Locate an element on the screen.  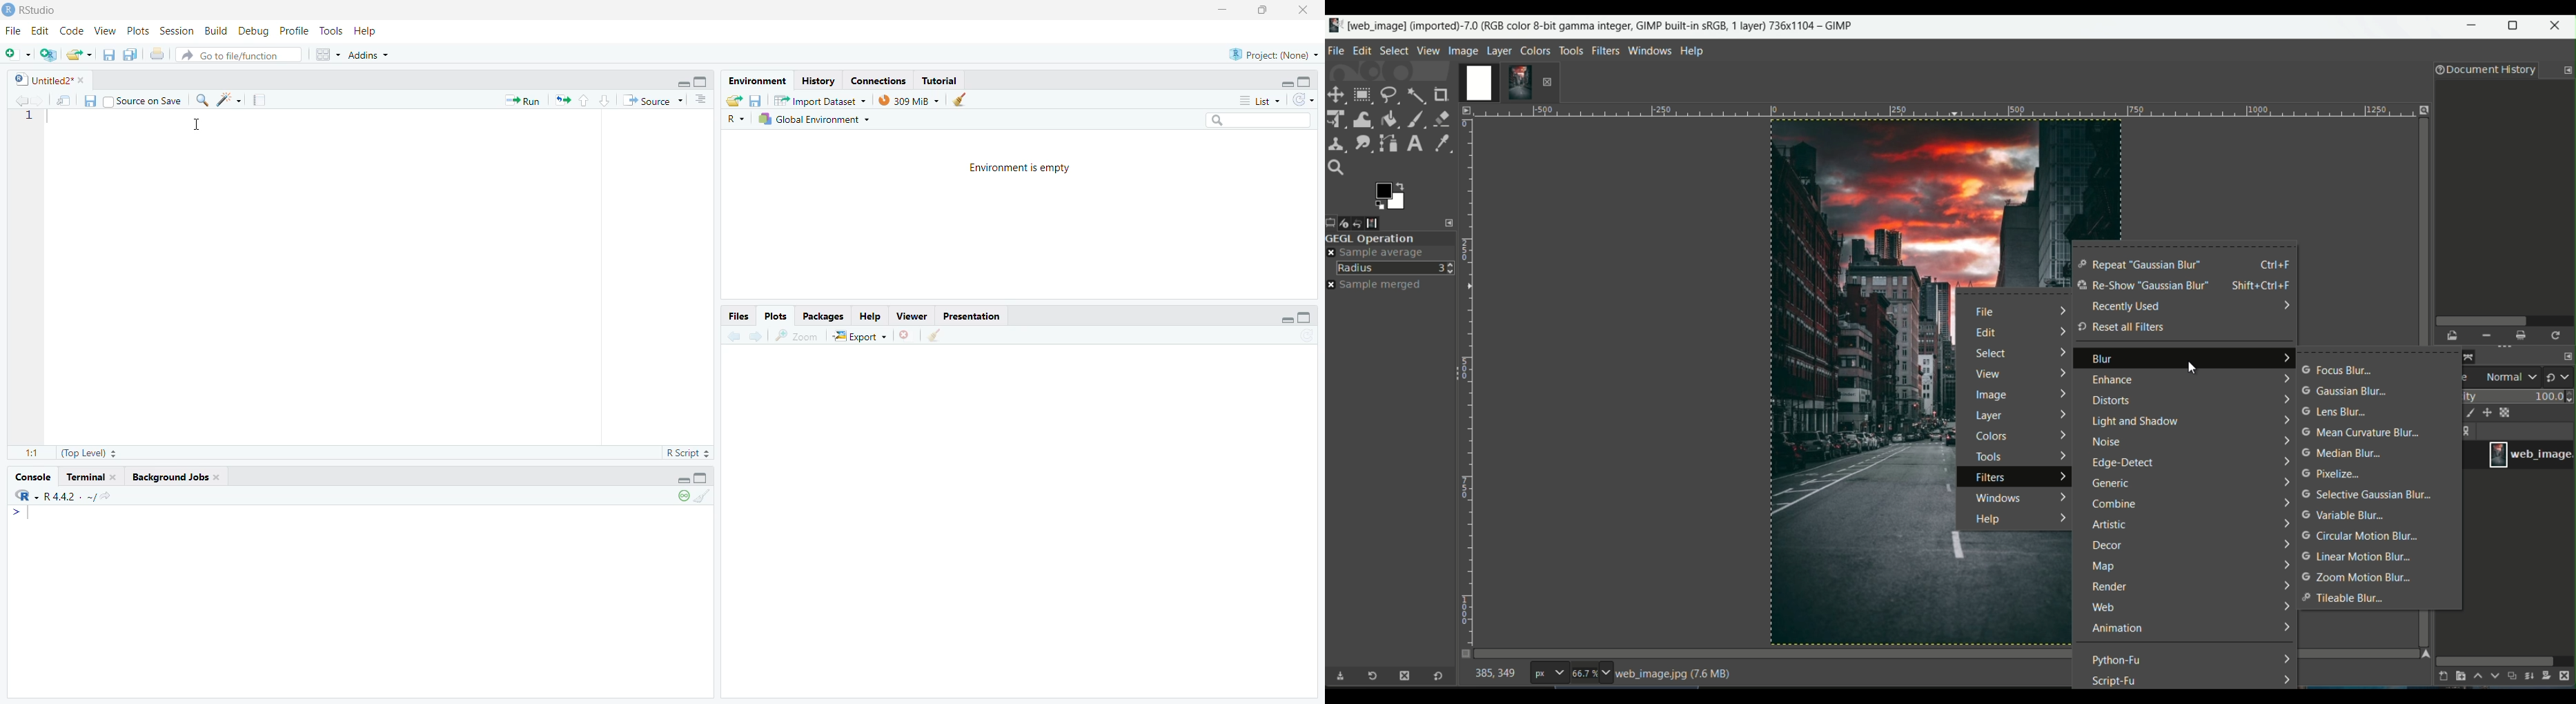
add is located at coordinates (16, 55).